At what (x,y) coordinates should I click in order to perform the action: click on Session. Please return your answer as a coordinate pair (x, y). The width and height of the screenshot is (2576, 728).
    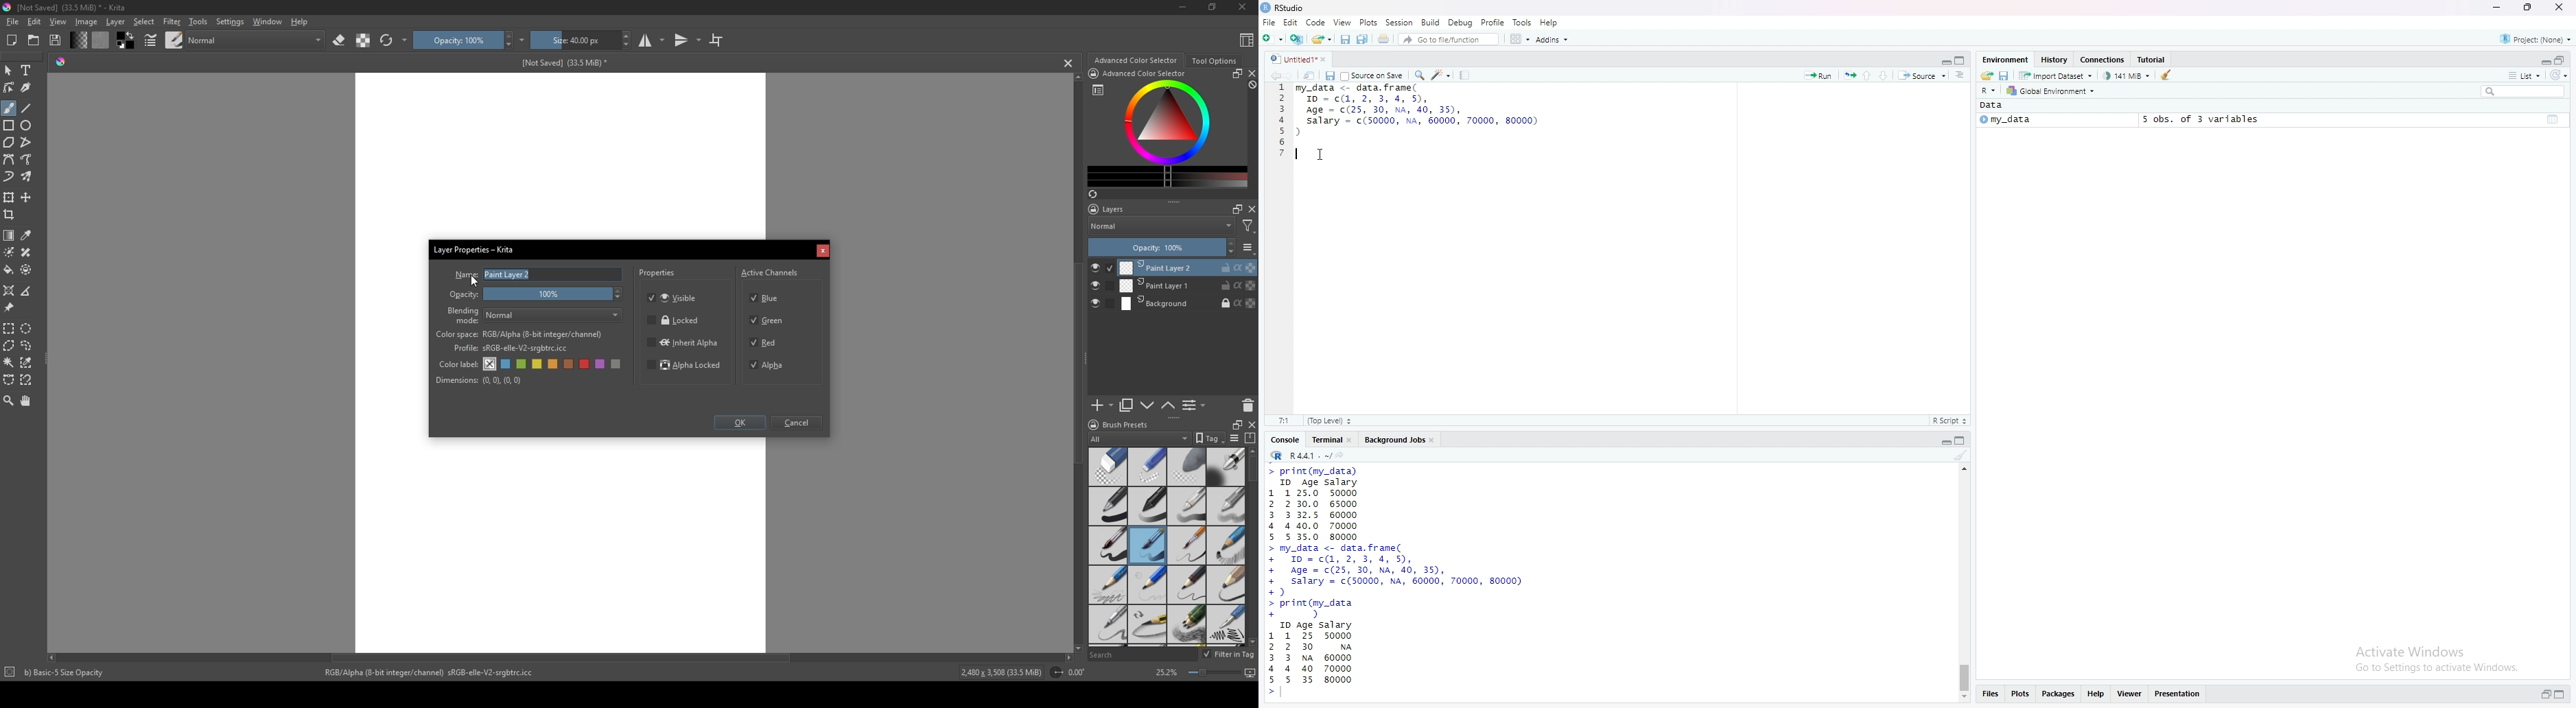
    Looking at the image, I should click on (1401, 22).